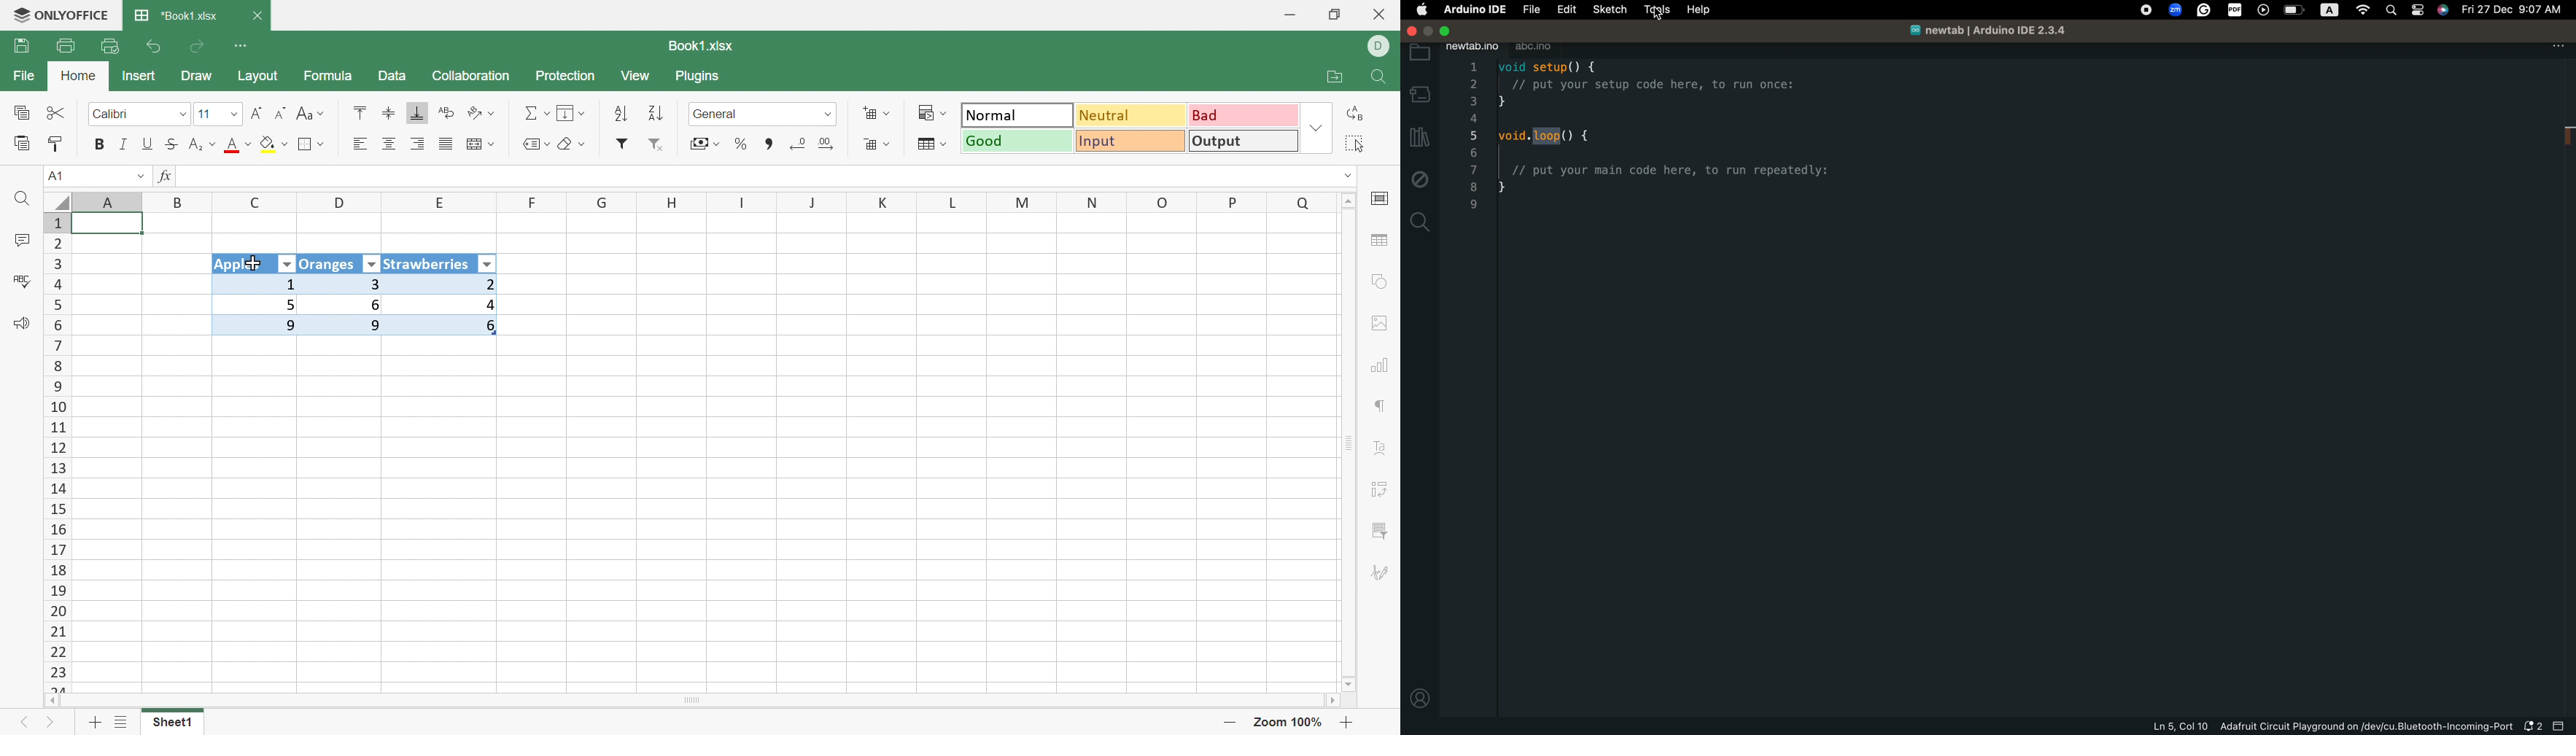 This screenshot has width=2576, height=756. Describe the element at coordinates (449, 330) in the screenshot. I see `6` at that location.